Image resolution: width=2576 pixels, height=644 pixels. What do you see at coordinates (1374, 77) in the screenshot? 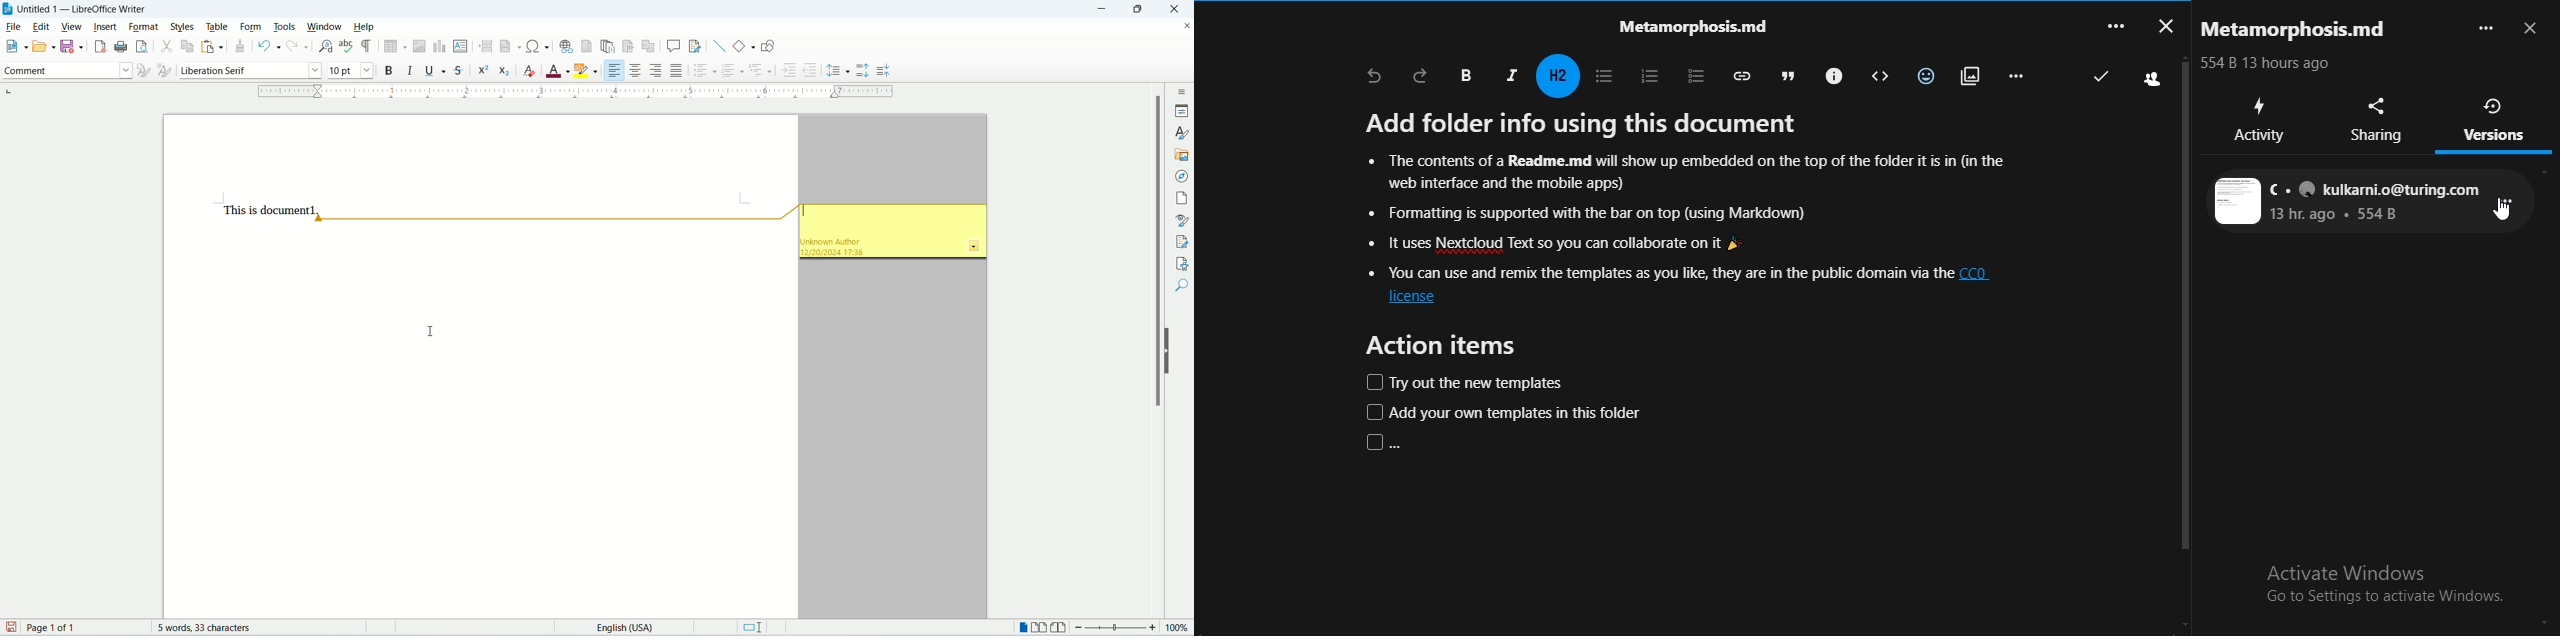
I see `undo` at bounding box center [1374, 77].